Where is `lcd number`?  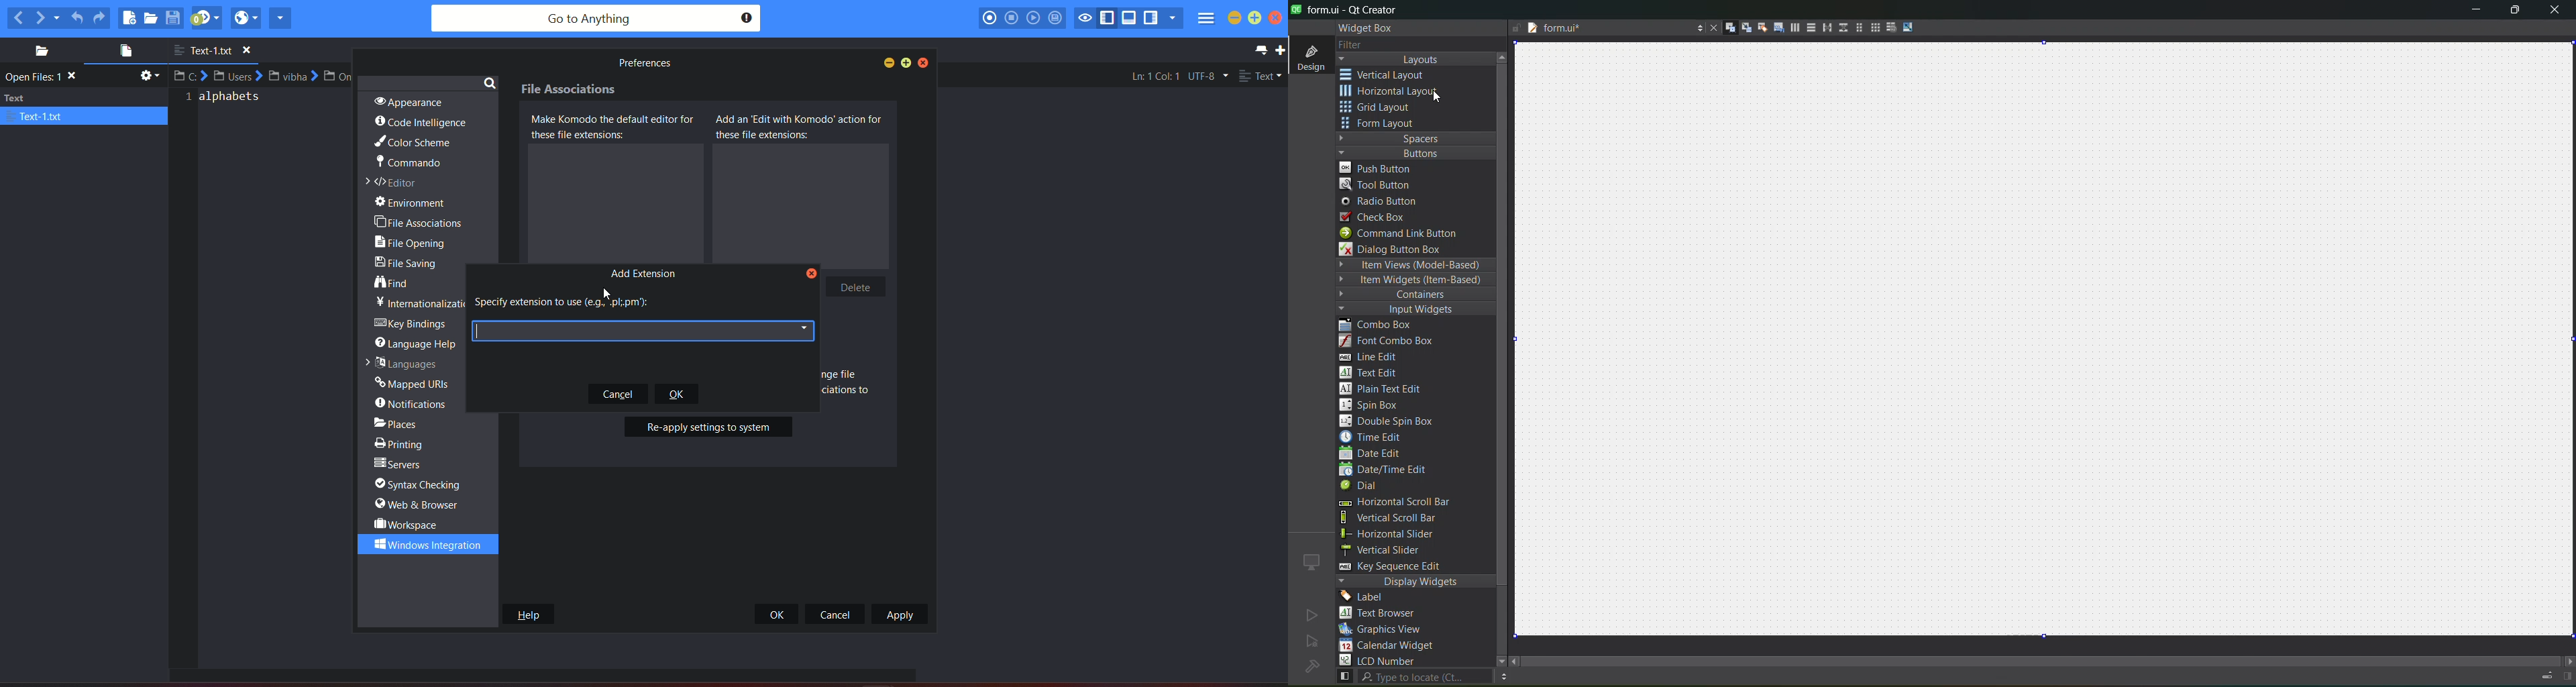 lcd number is located at coordinates (1381, 660).